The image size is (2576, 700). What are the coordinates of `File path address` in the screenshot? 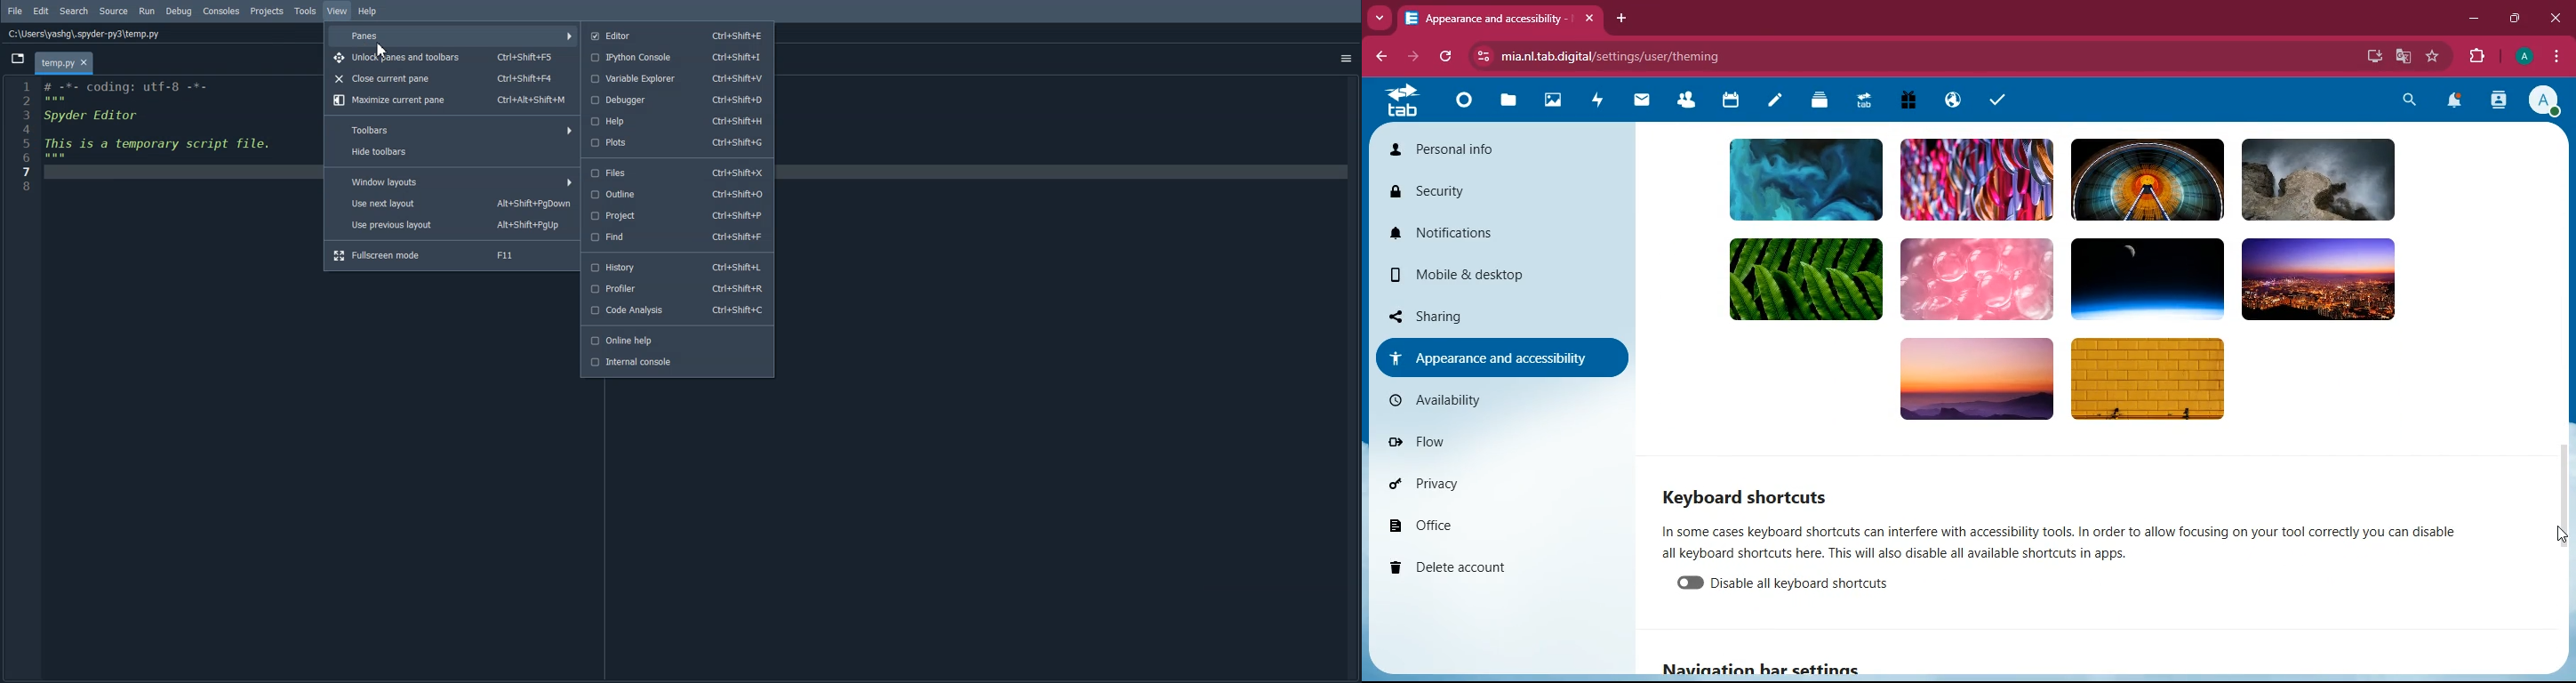 It's located at (84, 34).